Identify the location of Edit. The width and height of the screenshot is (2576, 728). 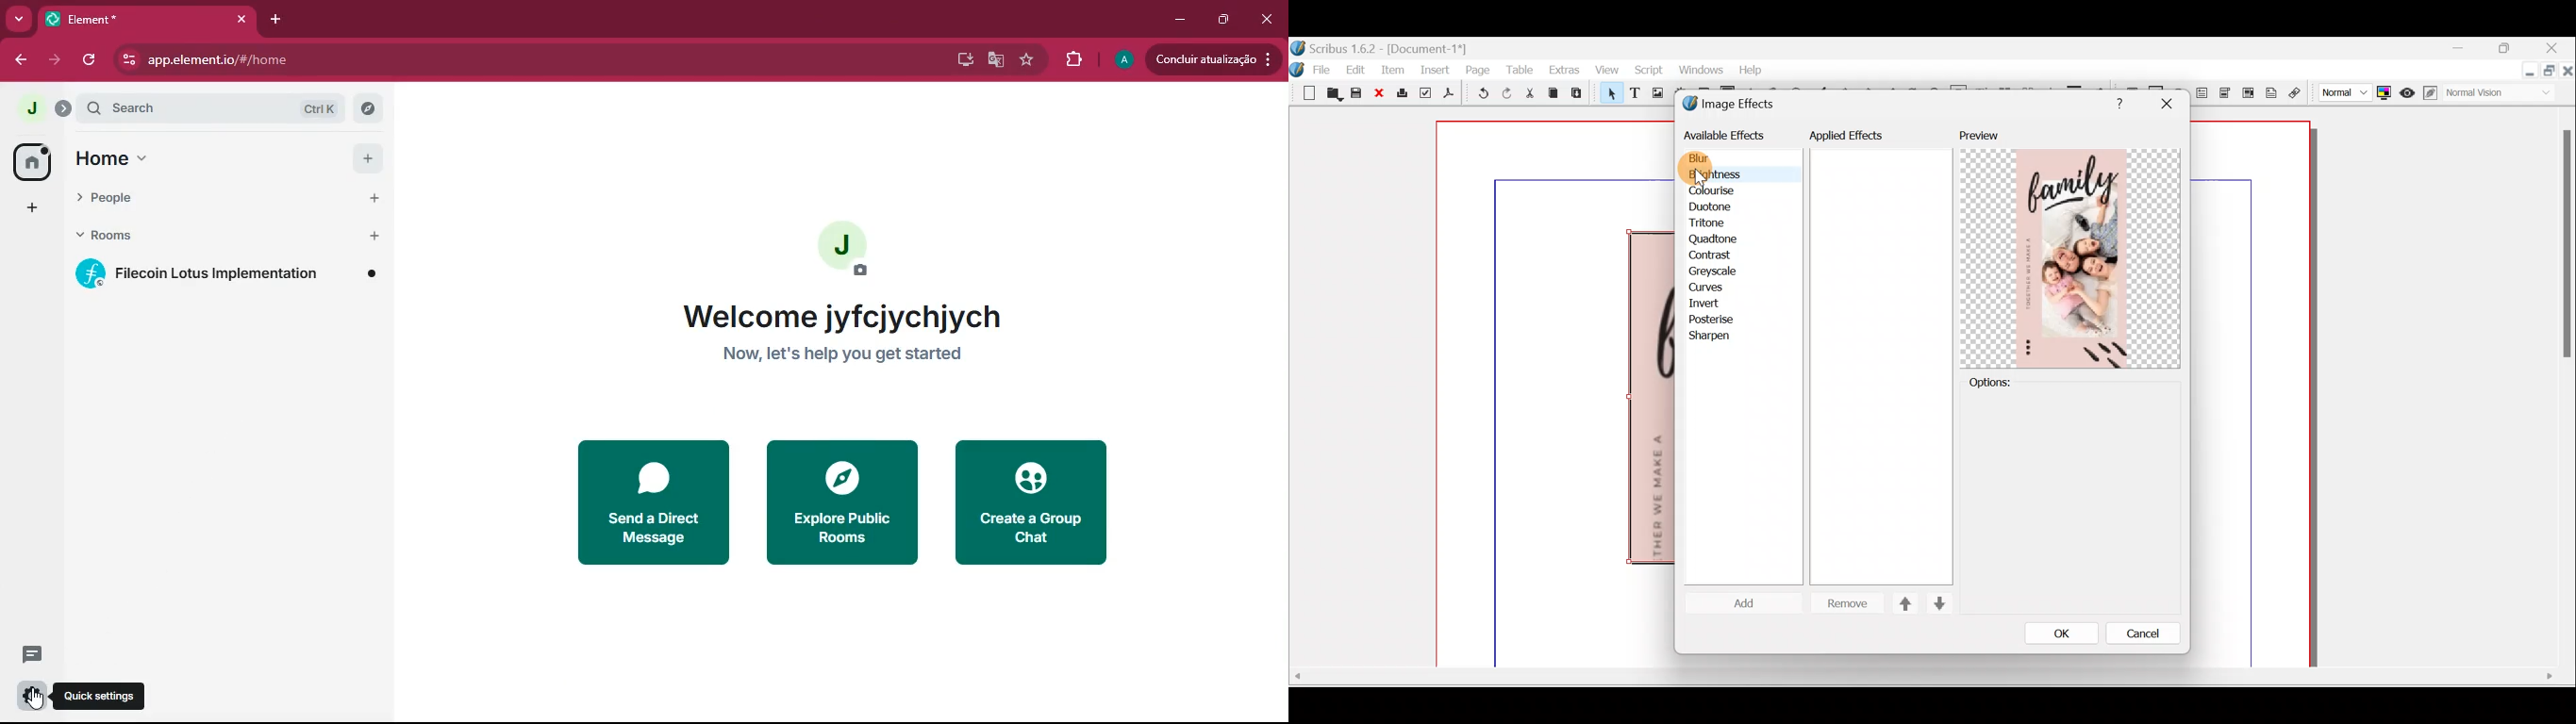
(1358, 69).